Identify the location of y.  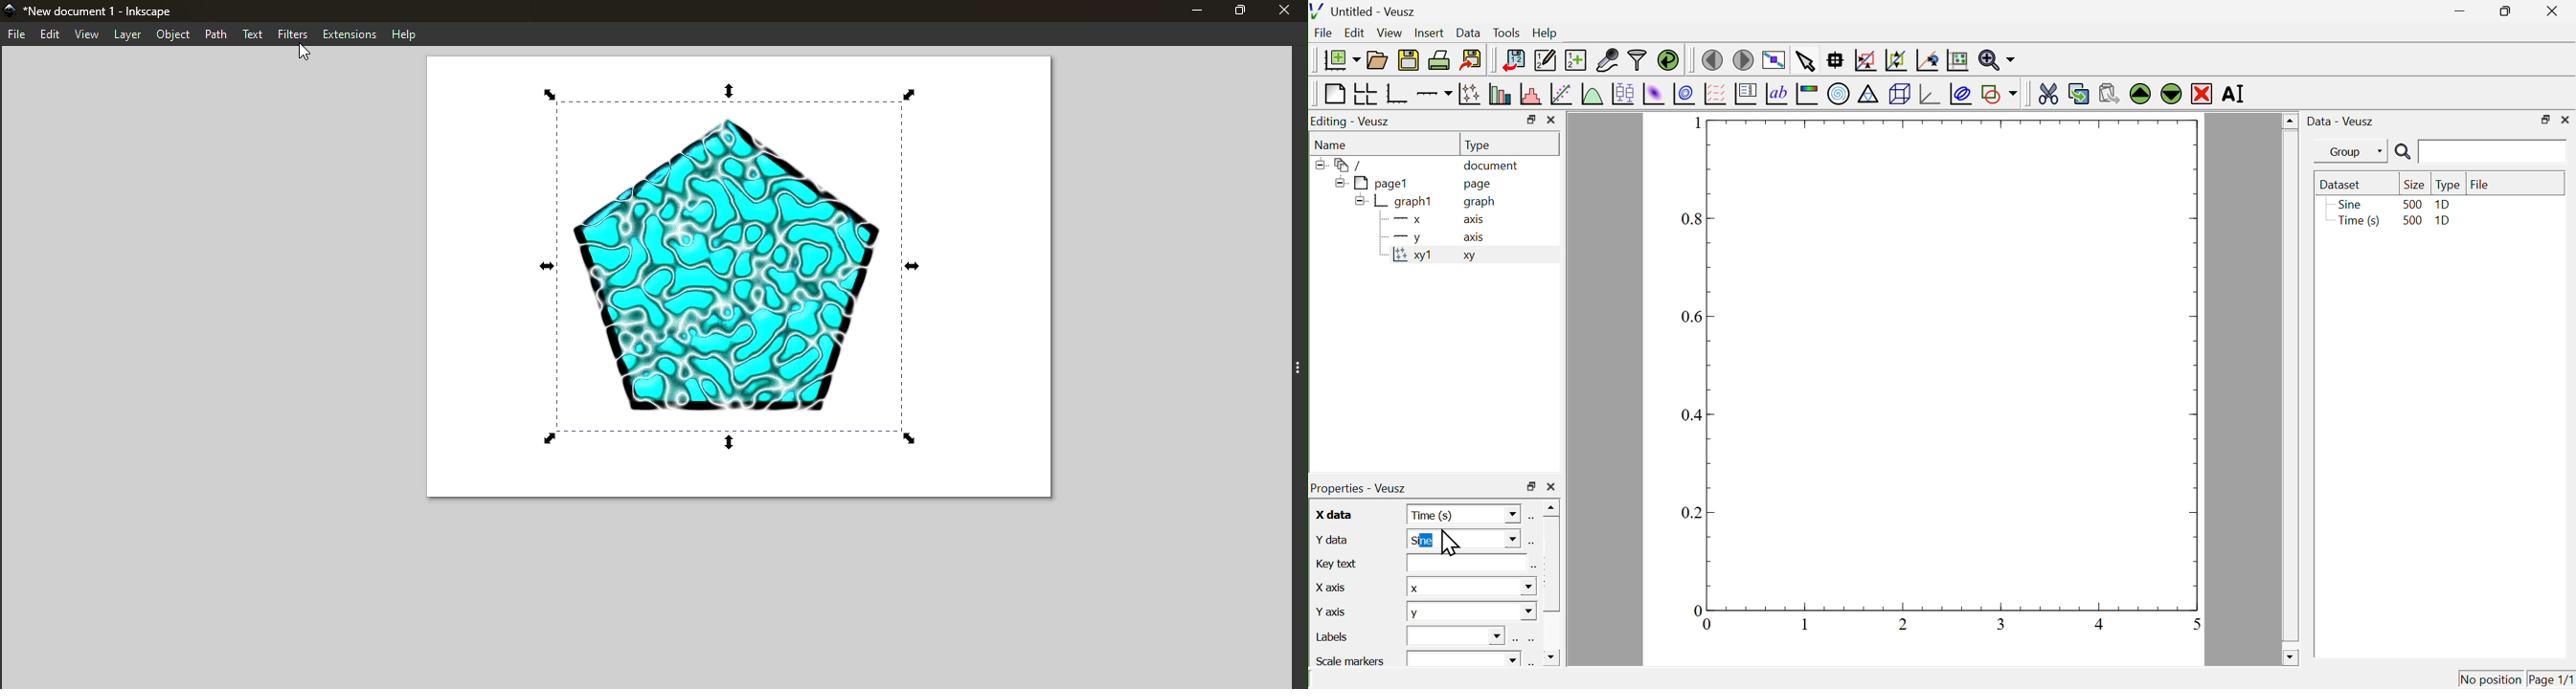
(1471, 612).